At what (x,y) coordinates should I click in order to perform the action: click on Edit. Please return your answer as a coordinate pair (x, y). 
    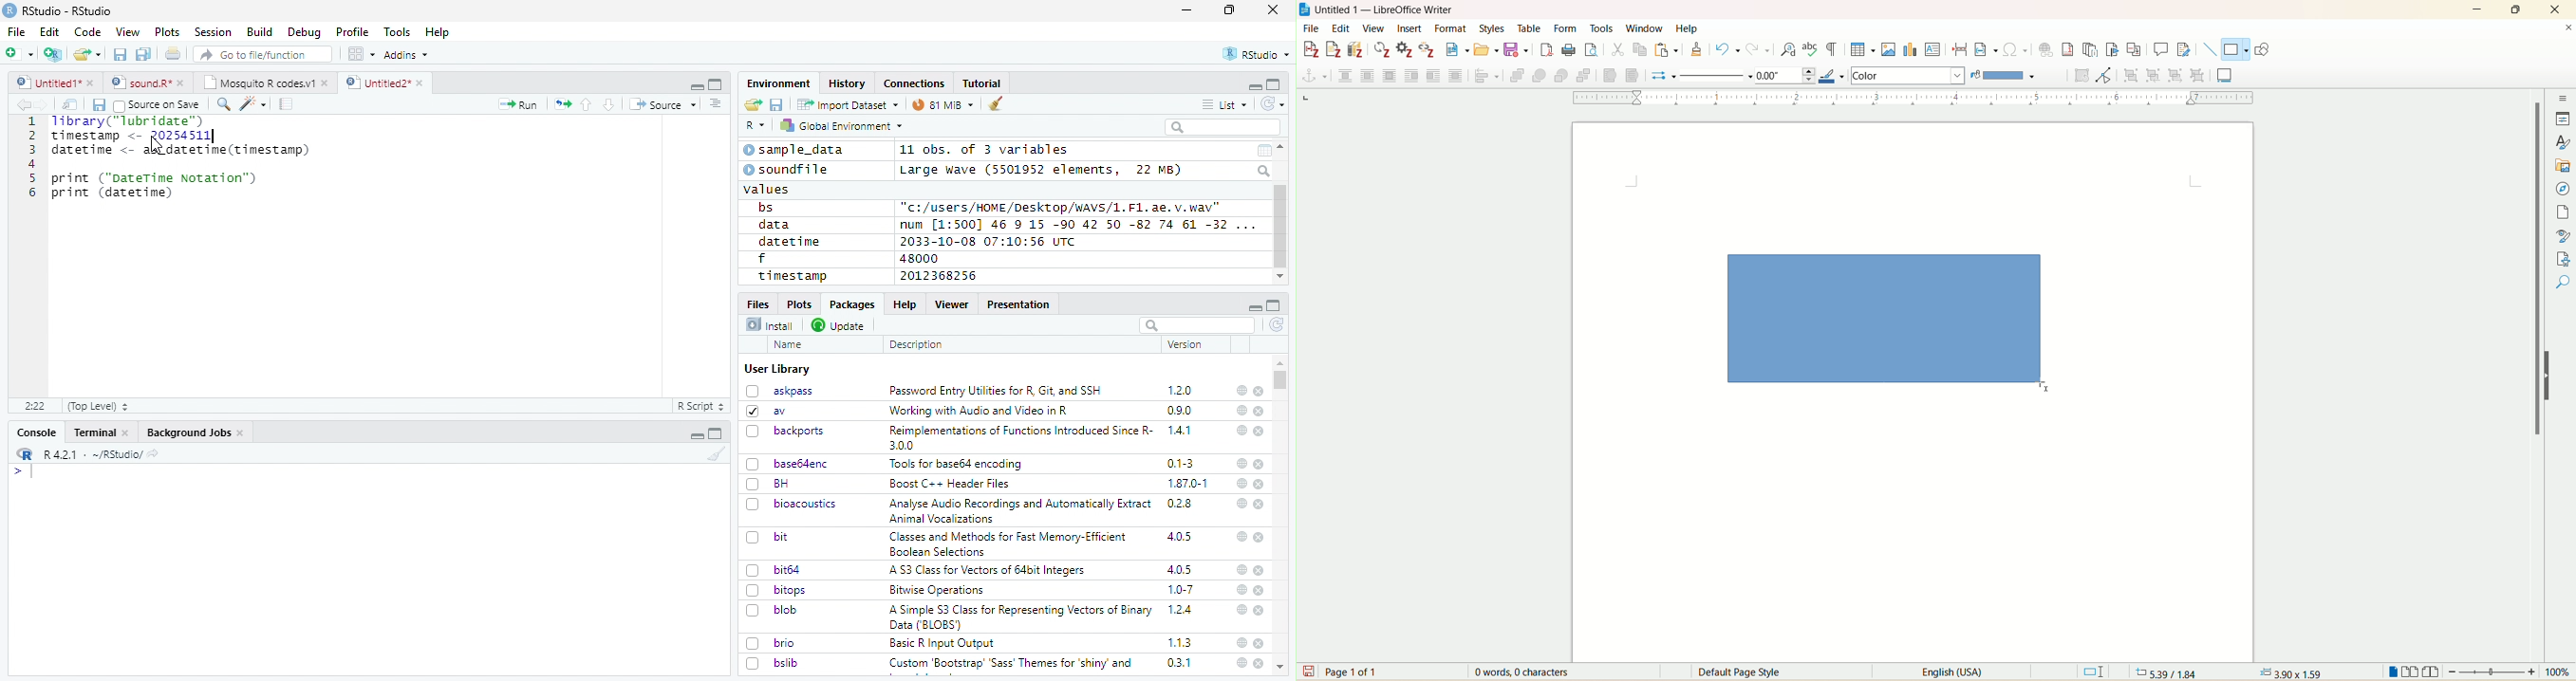
    Looking at the image, I should click on (49, 31).